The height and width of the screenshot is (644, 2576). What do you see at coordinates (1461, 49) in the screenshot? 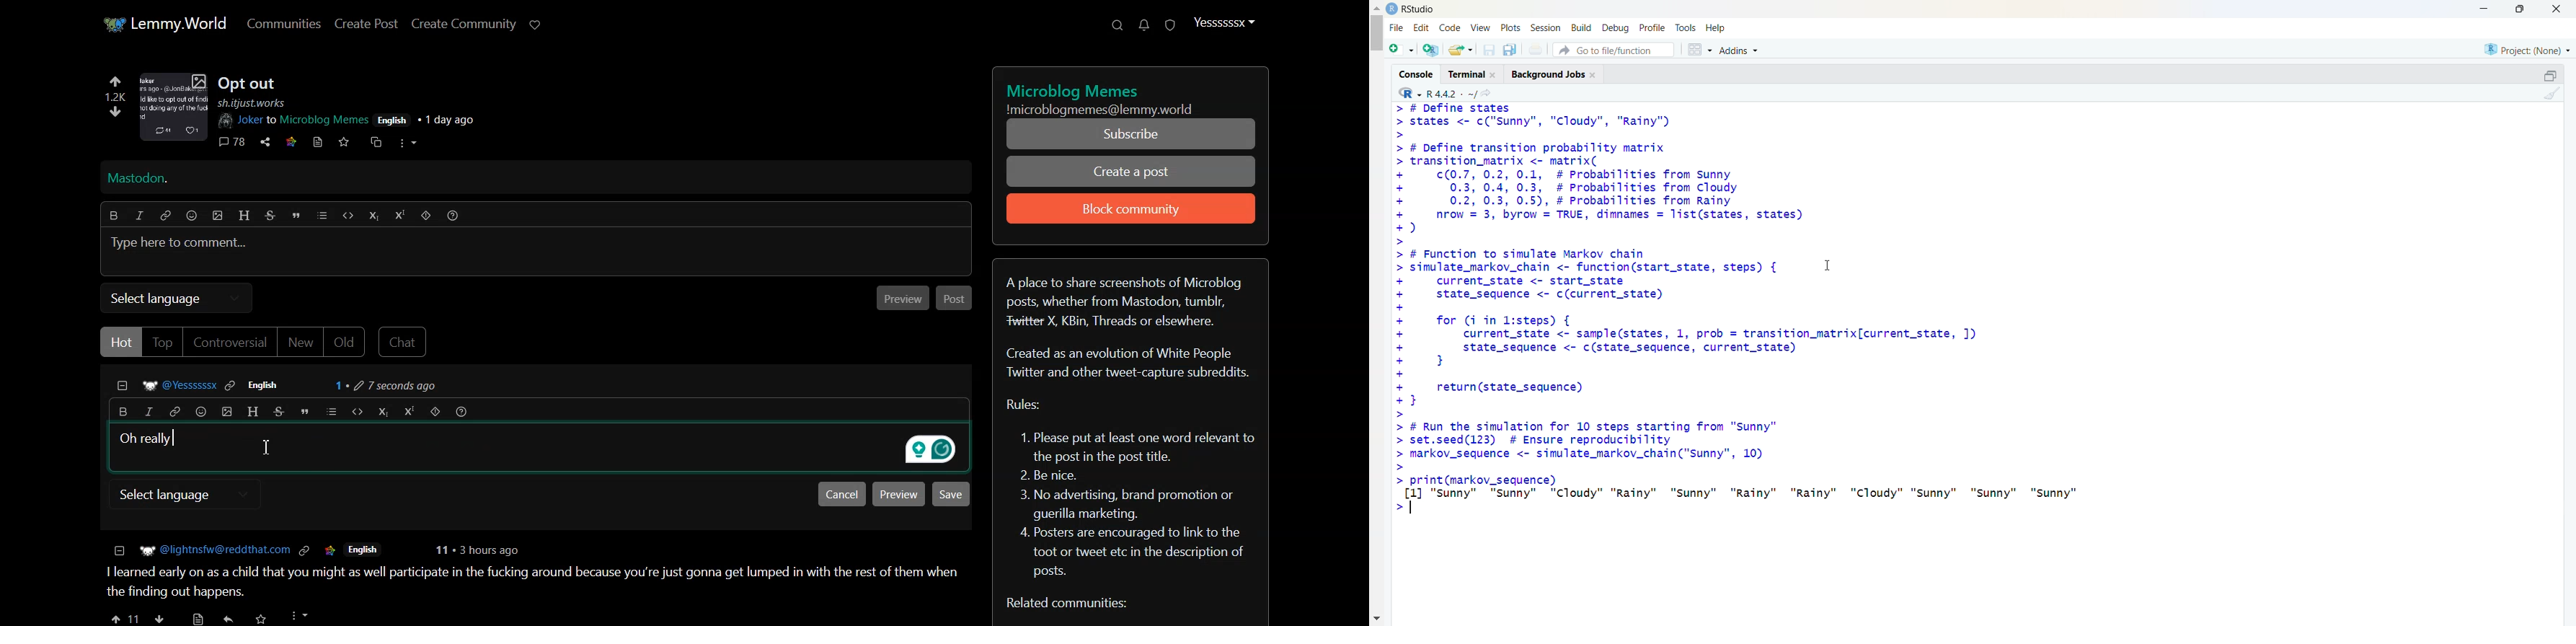
I see `open an existing file` at bounding box center [1461, 49].